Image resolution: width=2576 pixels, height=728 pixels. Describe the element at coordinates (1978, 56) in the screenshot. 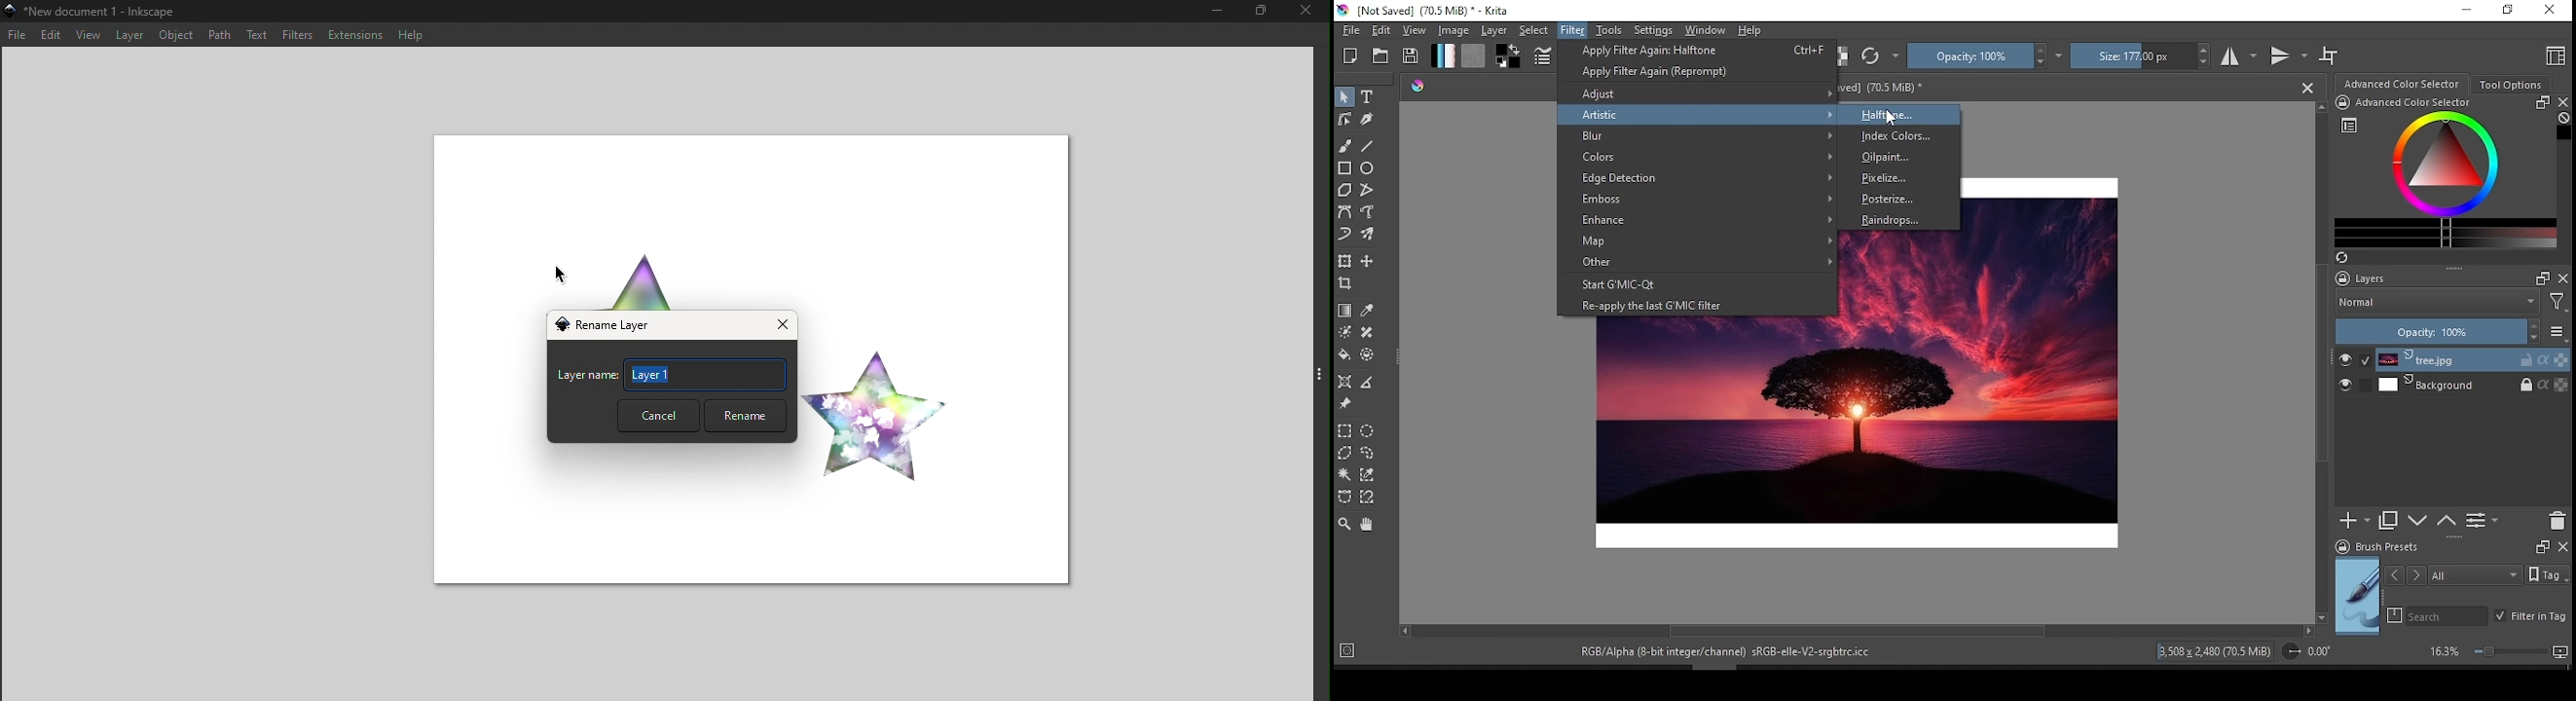

I see `opacity` at that location.